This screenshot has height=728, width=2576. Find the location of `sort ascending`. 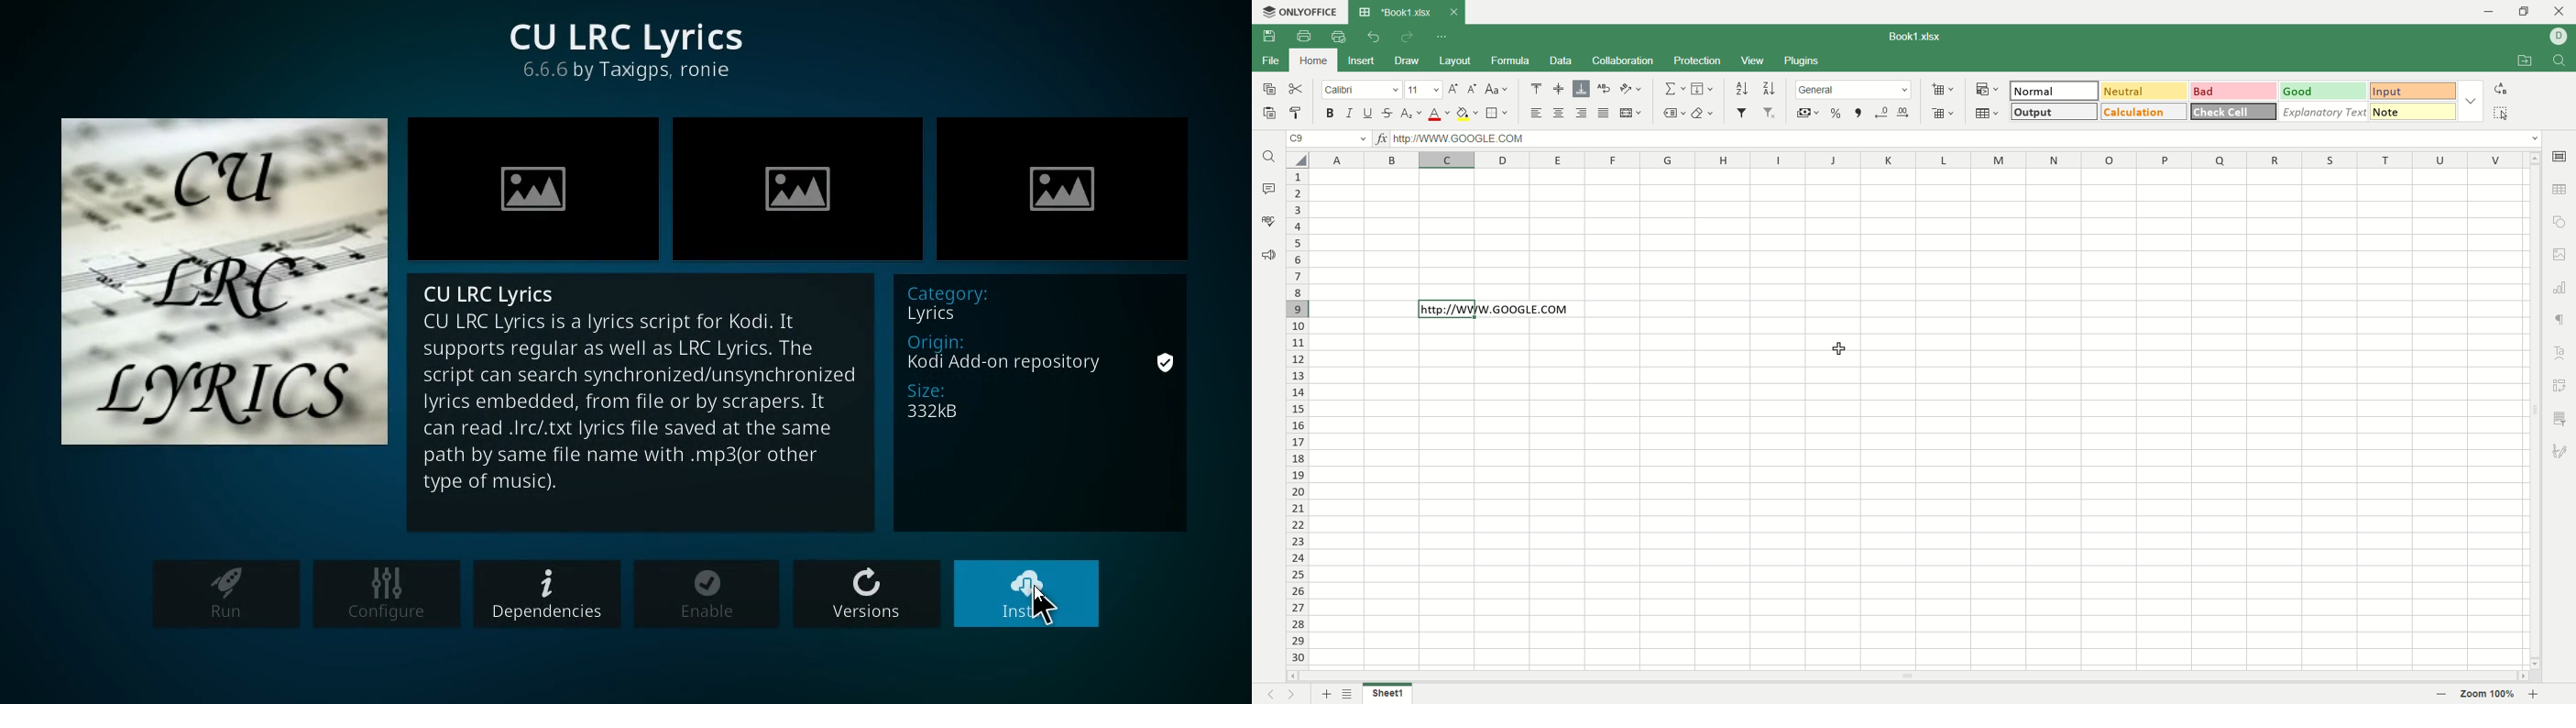

sort ascending is located at coordinates (1742, 88).